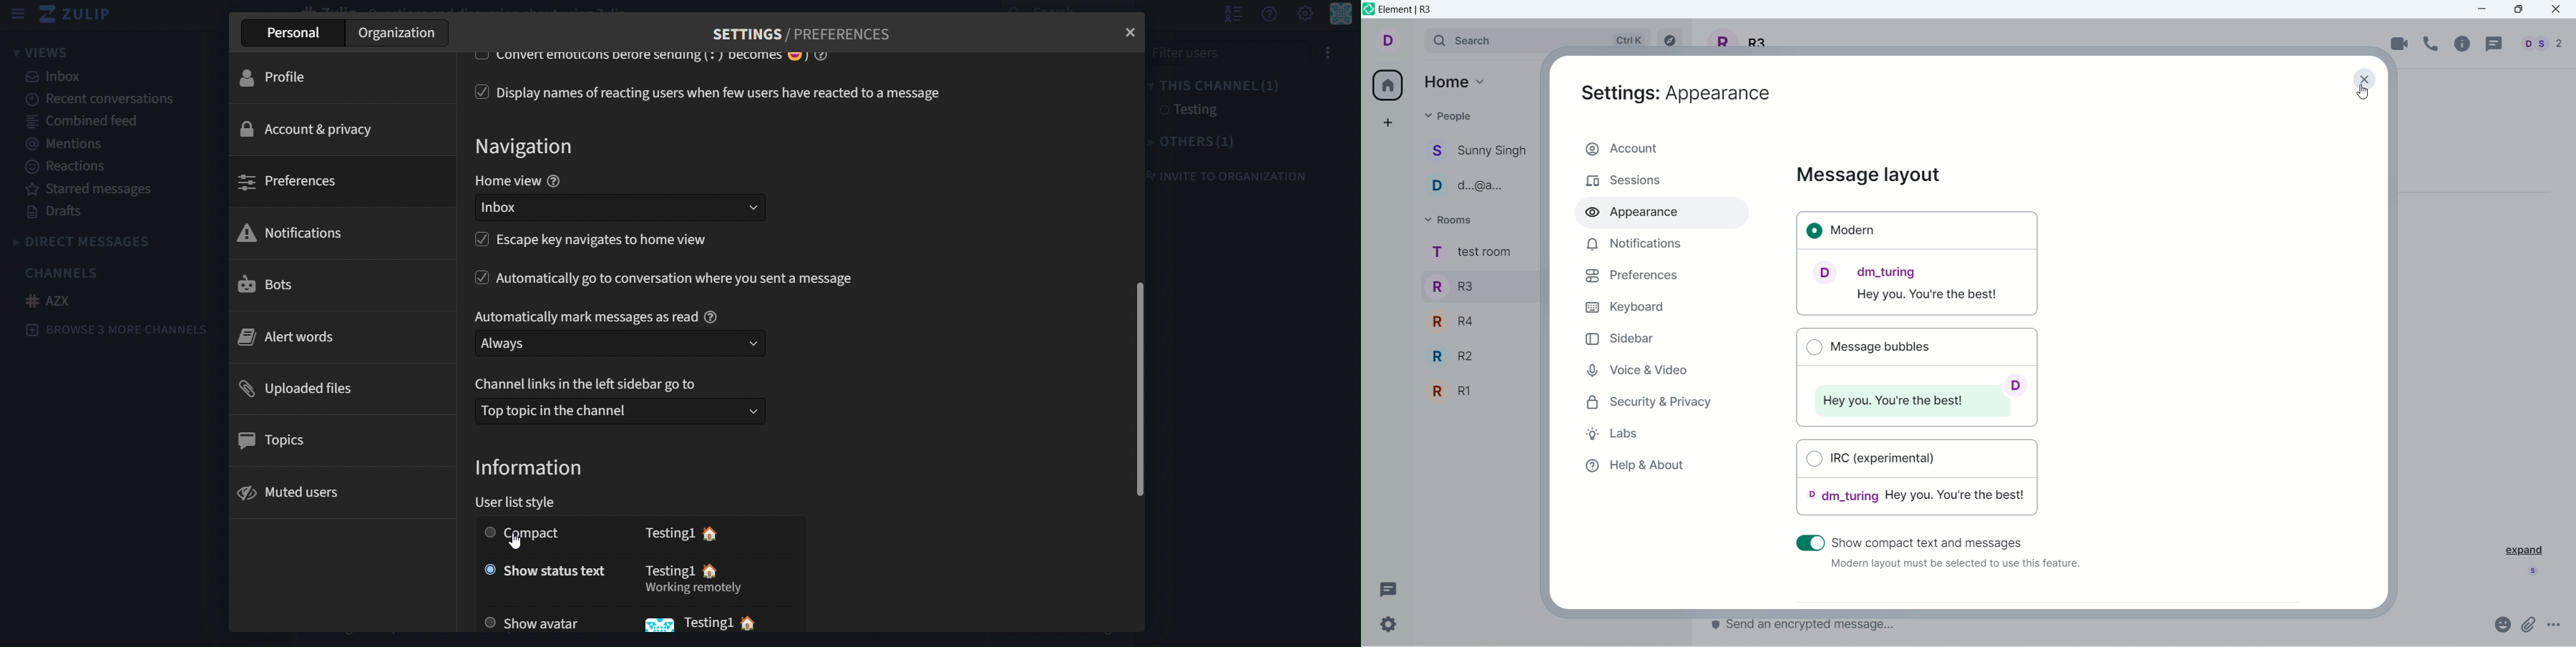 The image size is (2576, 672). What do you see at coordinates (1133, 30) in the screenshot?
I see `close` at bounding box center [1133, 30].